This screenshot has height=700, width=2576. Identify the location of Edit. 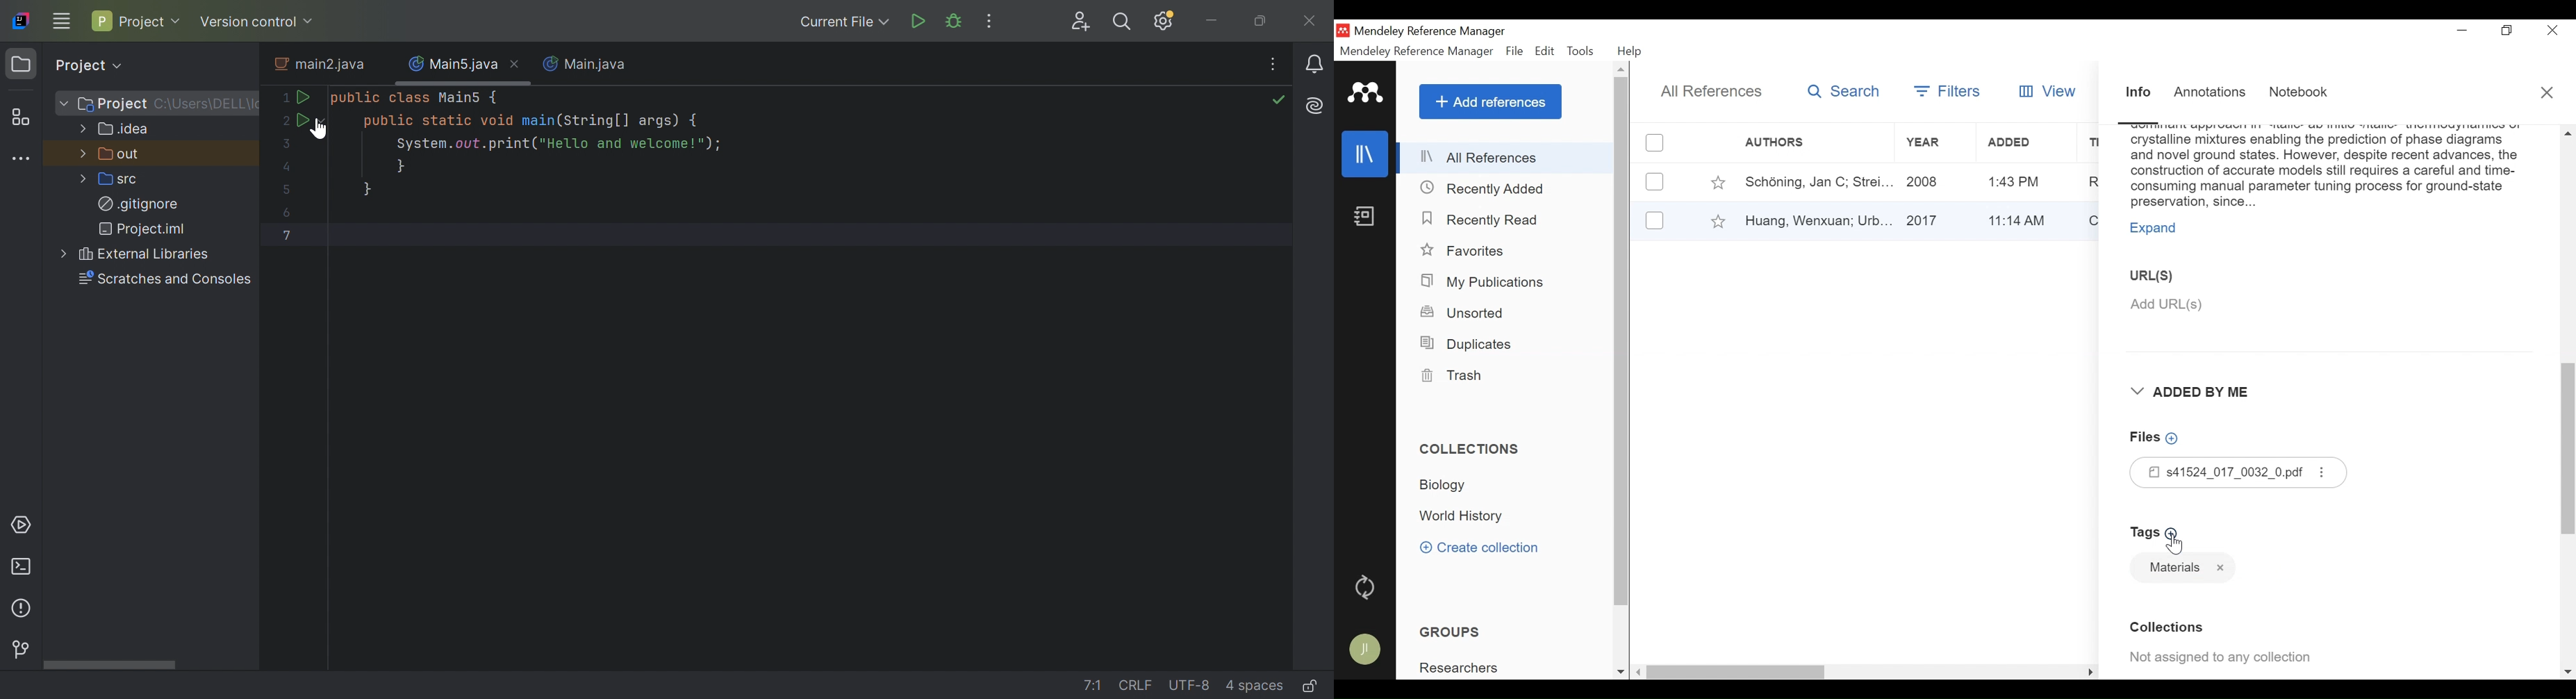
(1545, 51).